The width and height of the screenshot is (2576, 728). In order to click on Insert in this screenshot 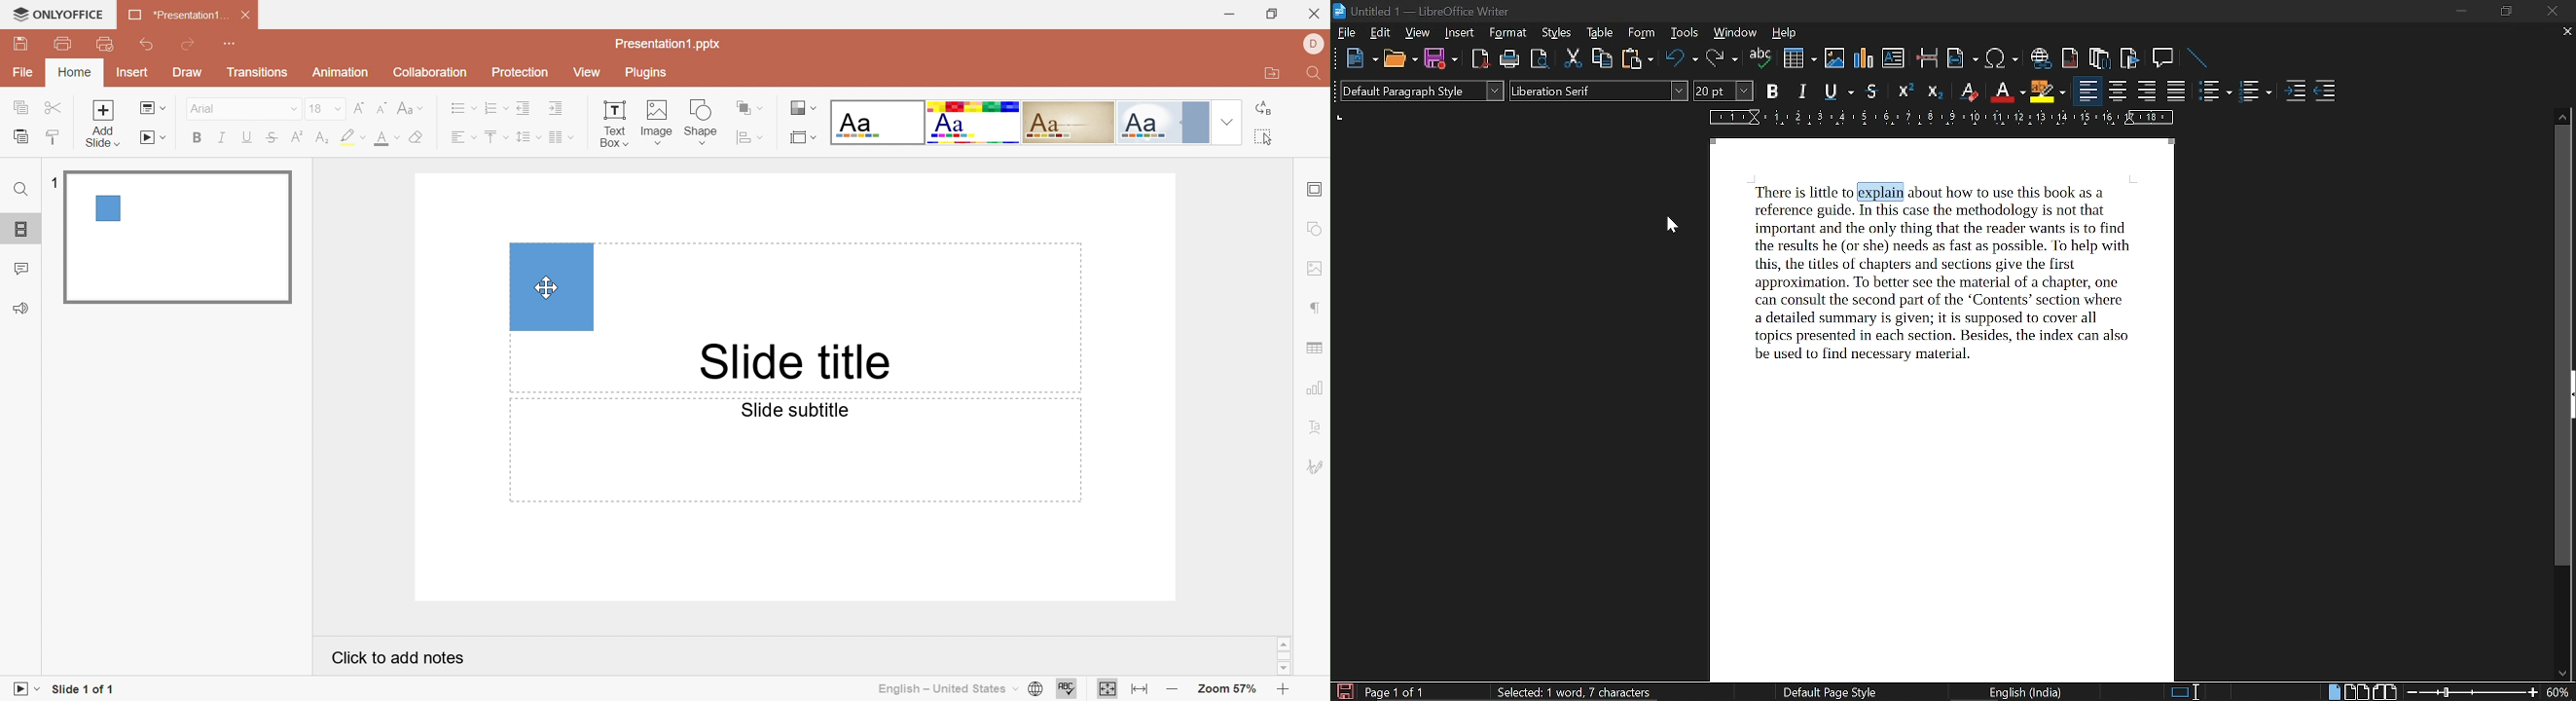, I will do `click(132, 72)`.